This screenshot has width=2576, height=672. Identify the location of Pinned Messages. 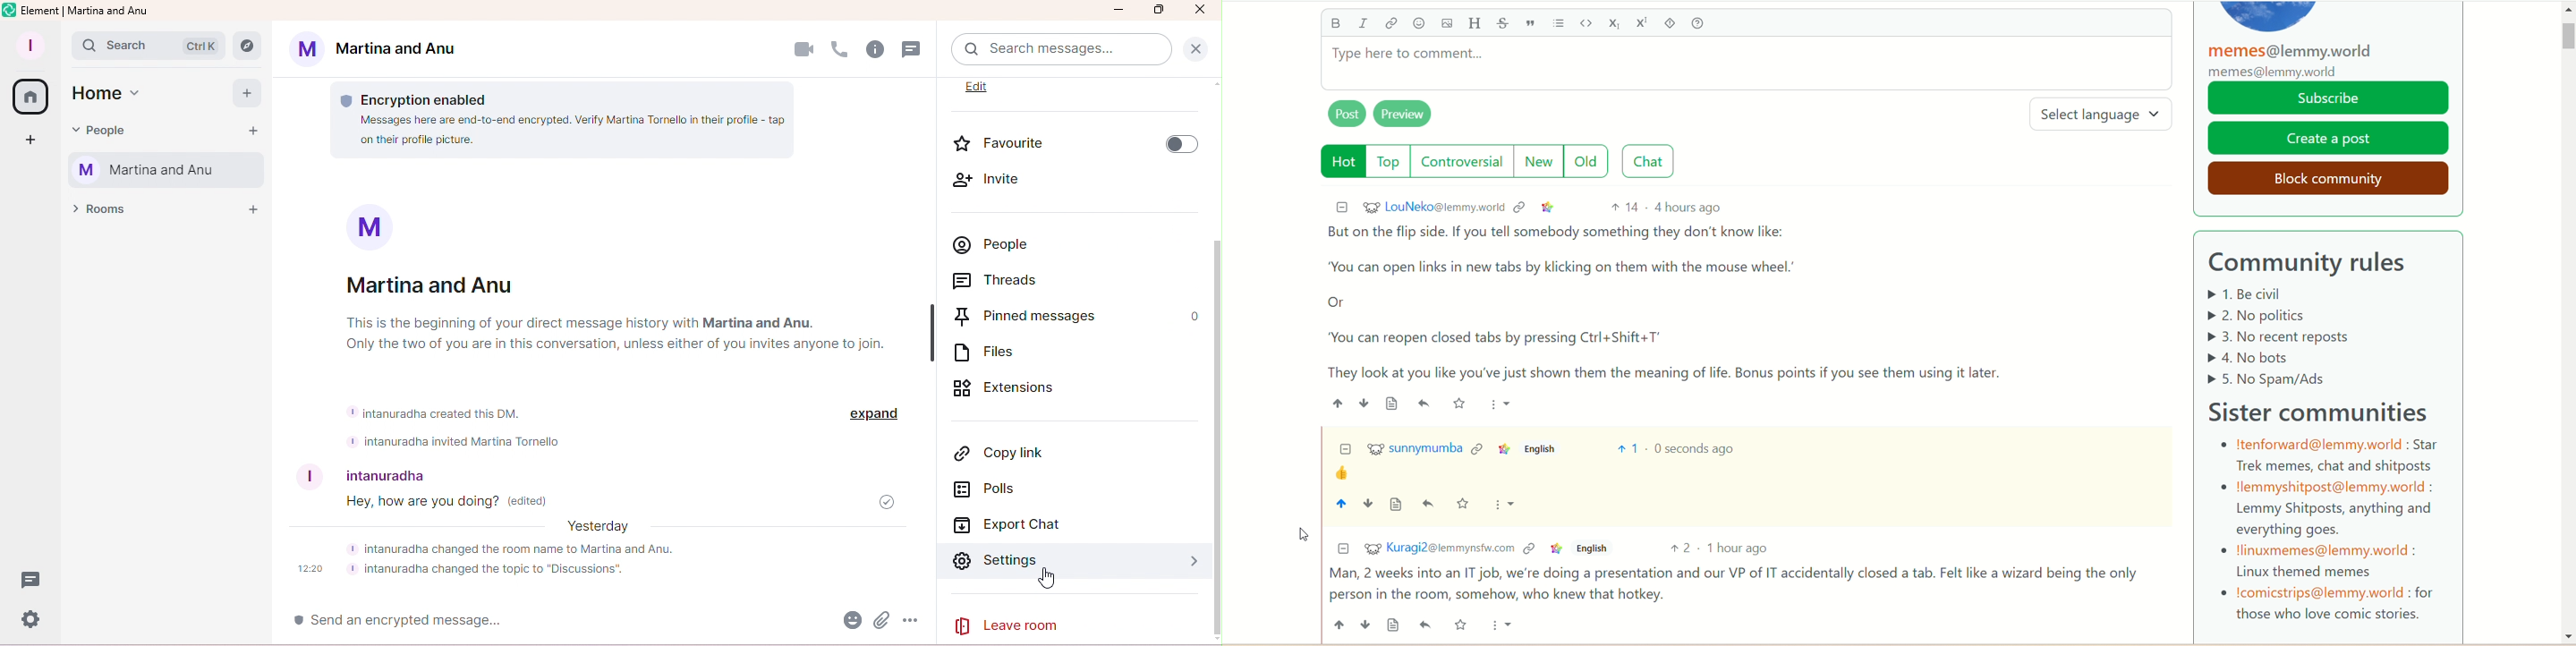
(1049, 319).